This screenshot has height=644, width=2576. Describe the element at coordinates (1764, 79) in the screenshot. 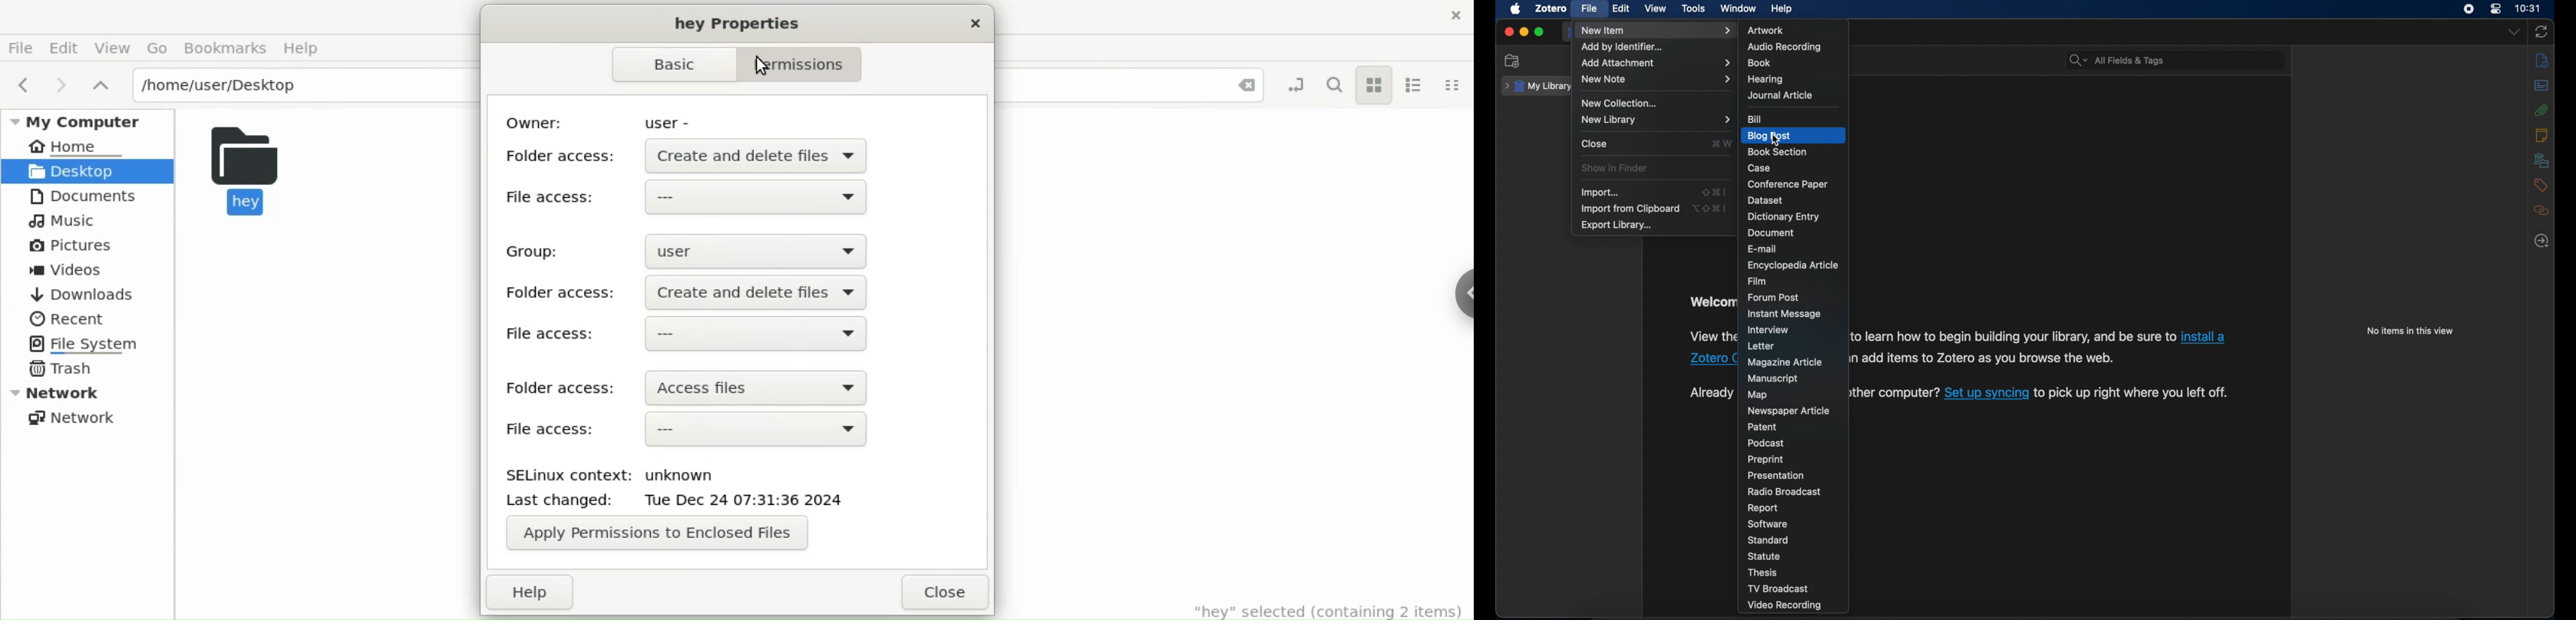

I see `hearing` at that location.